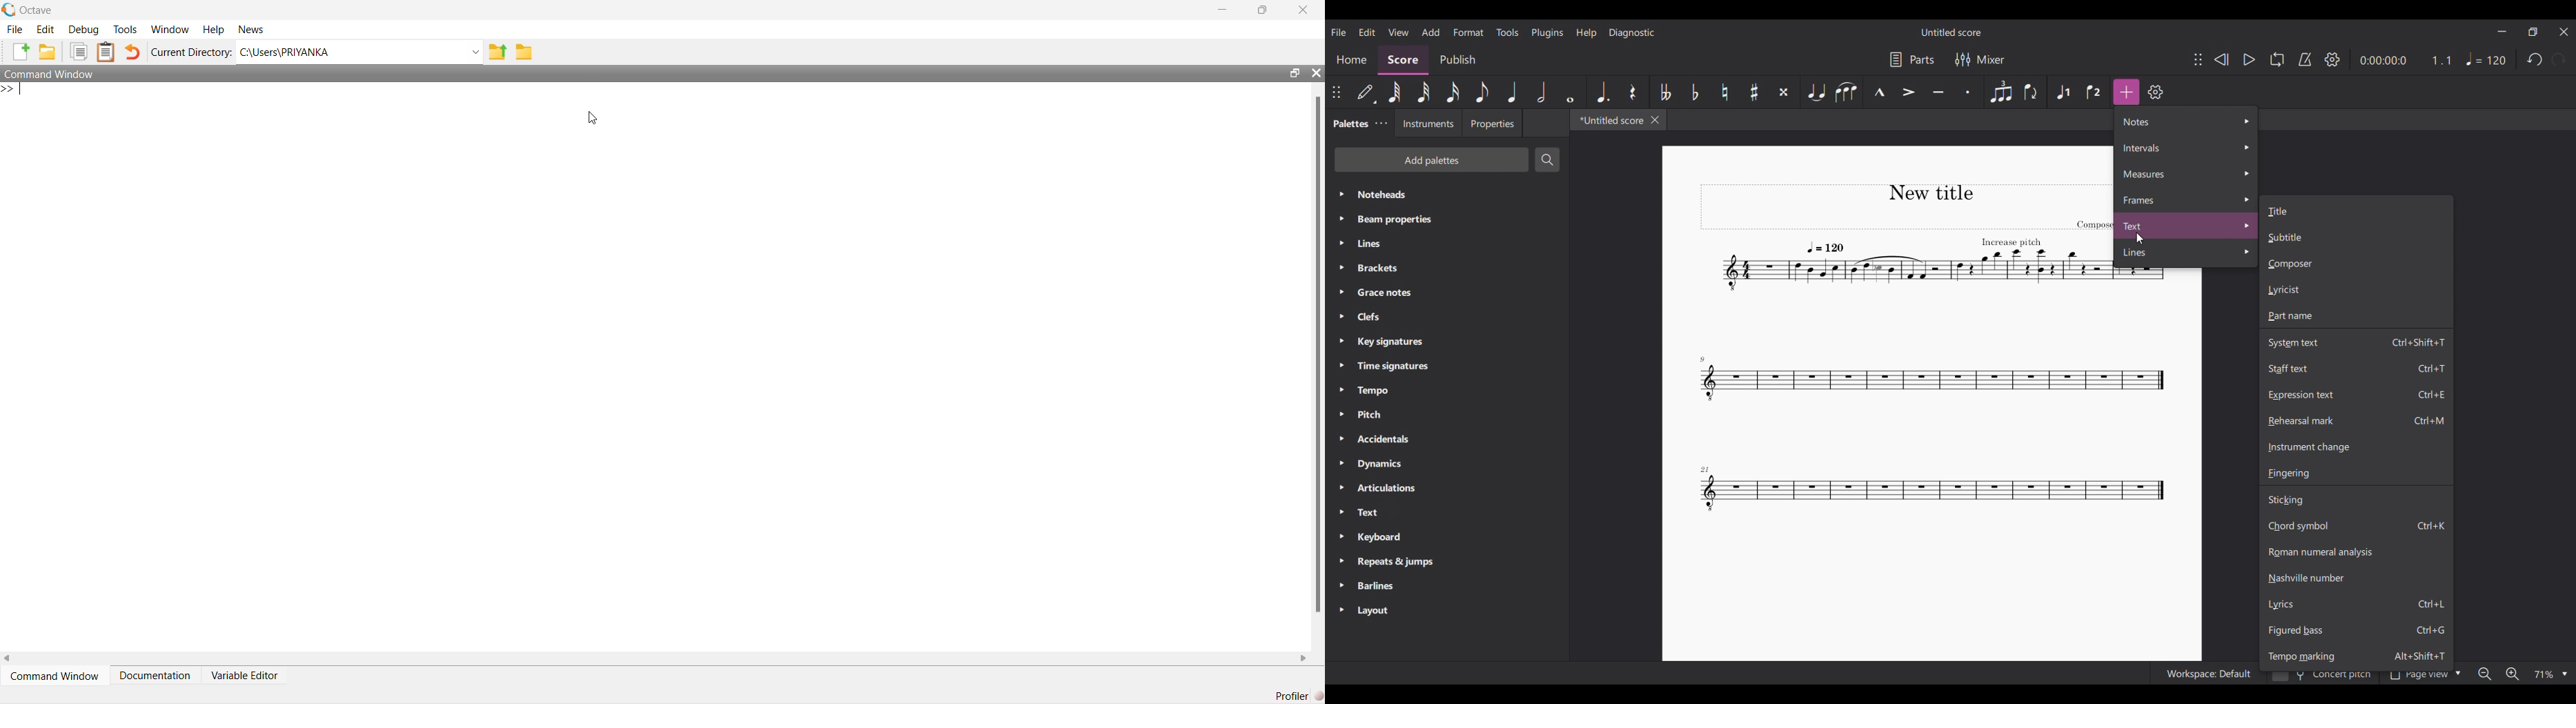  What do you see at coordinates (1608, 119) in the screenshot?
I see `*Untitled score, current tab` at bounding box center [1608, 119].